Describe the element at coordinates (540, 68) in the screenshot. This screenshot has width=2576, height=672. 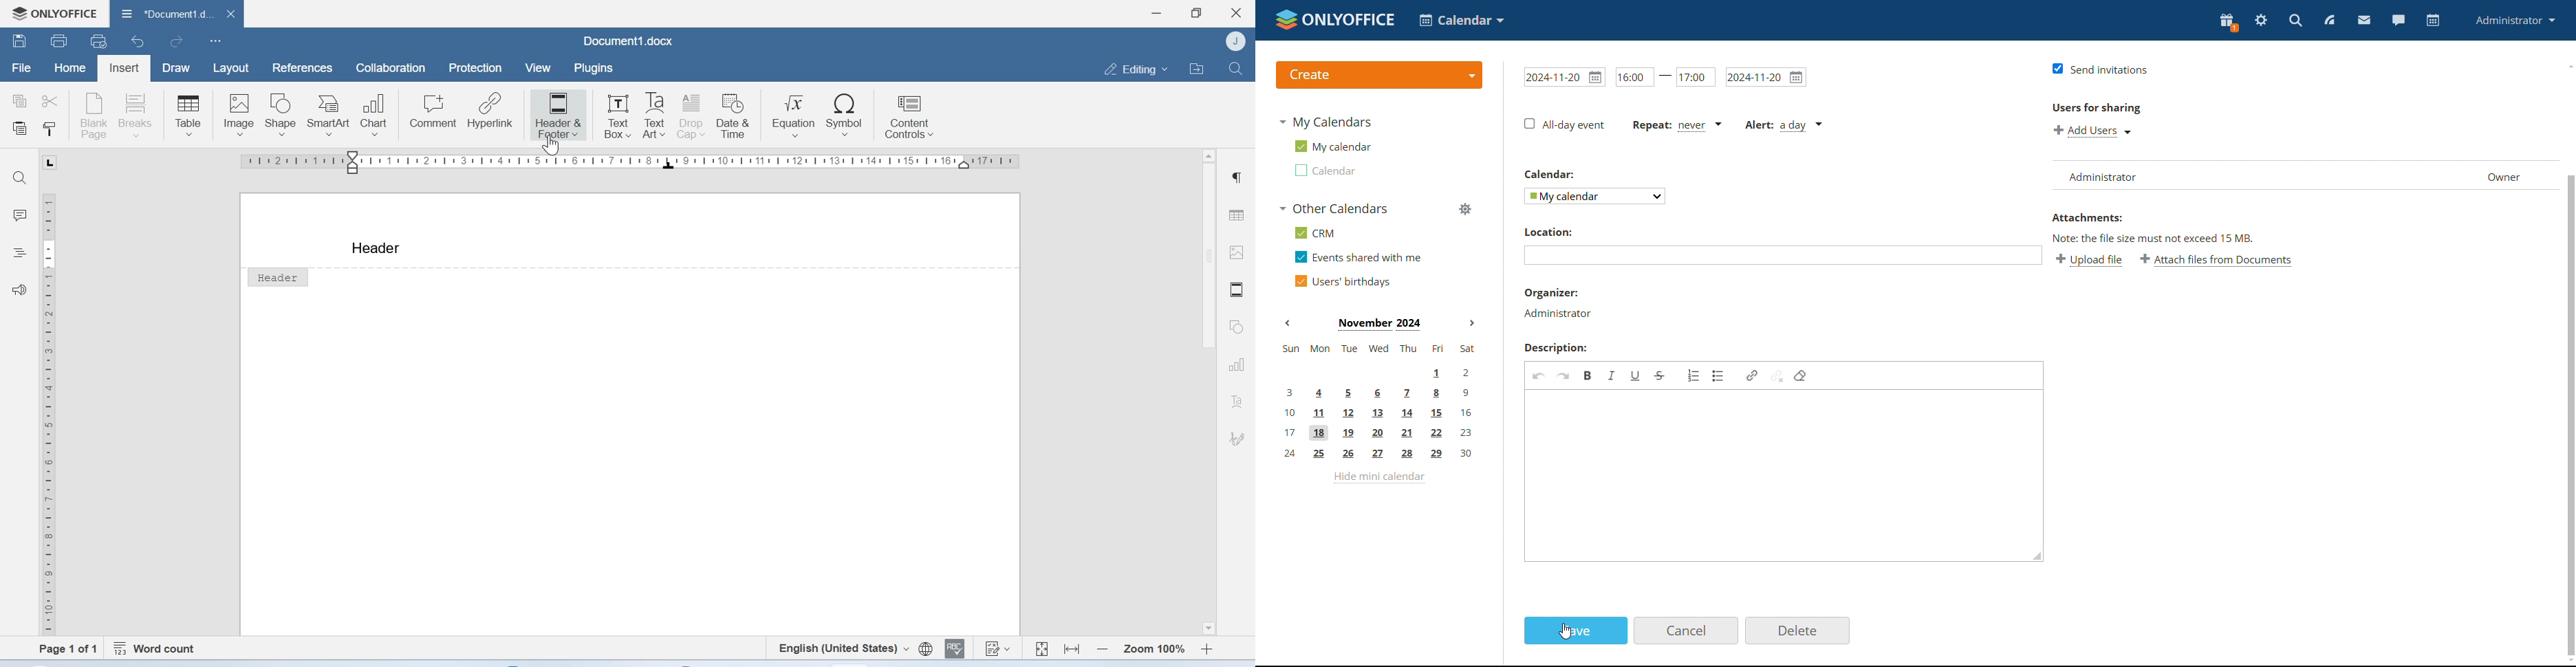
I see `View` at that location.